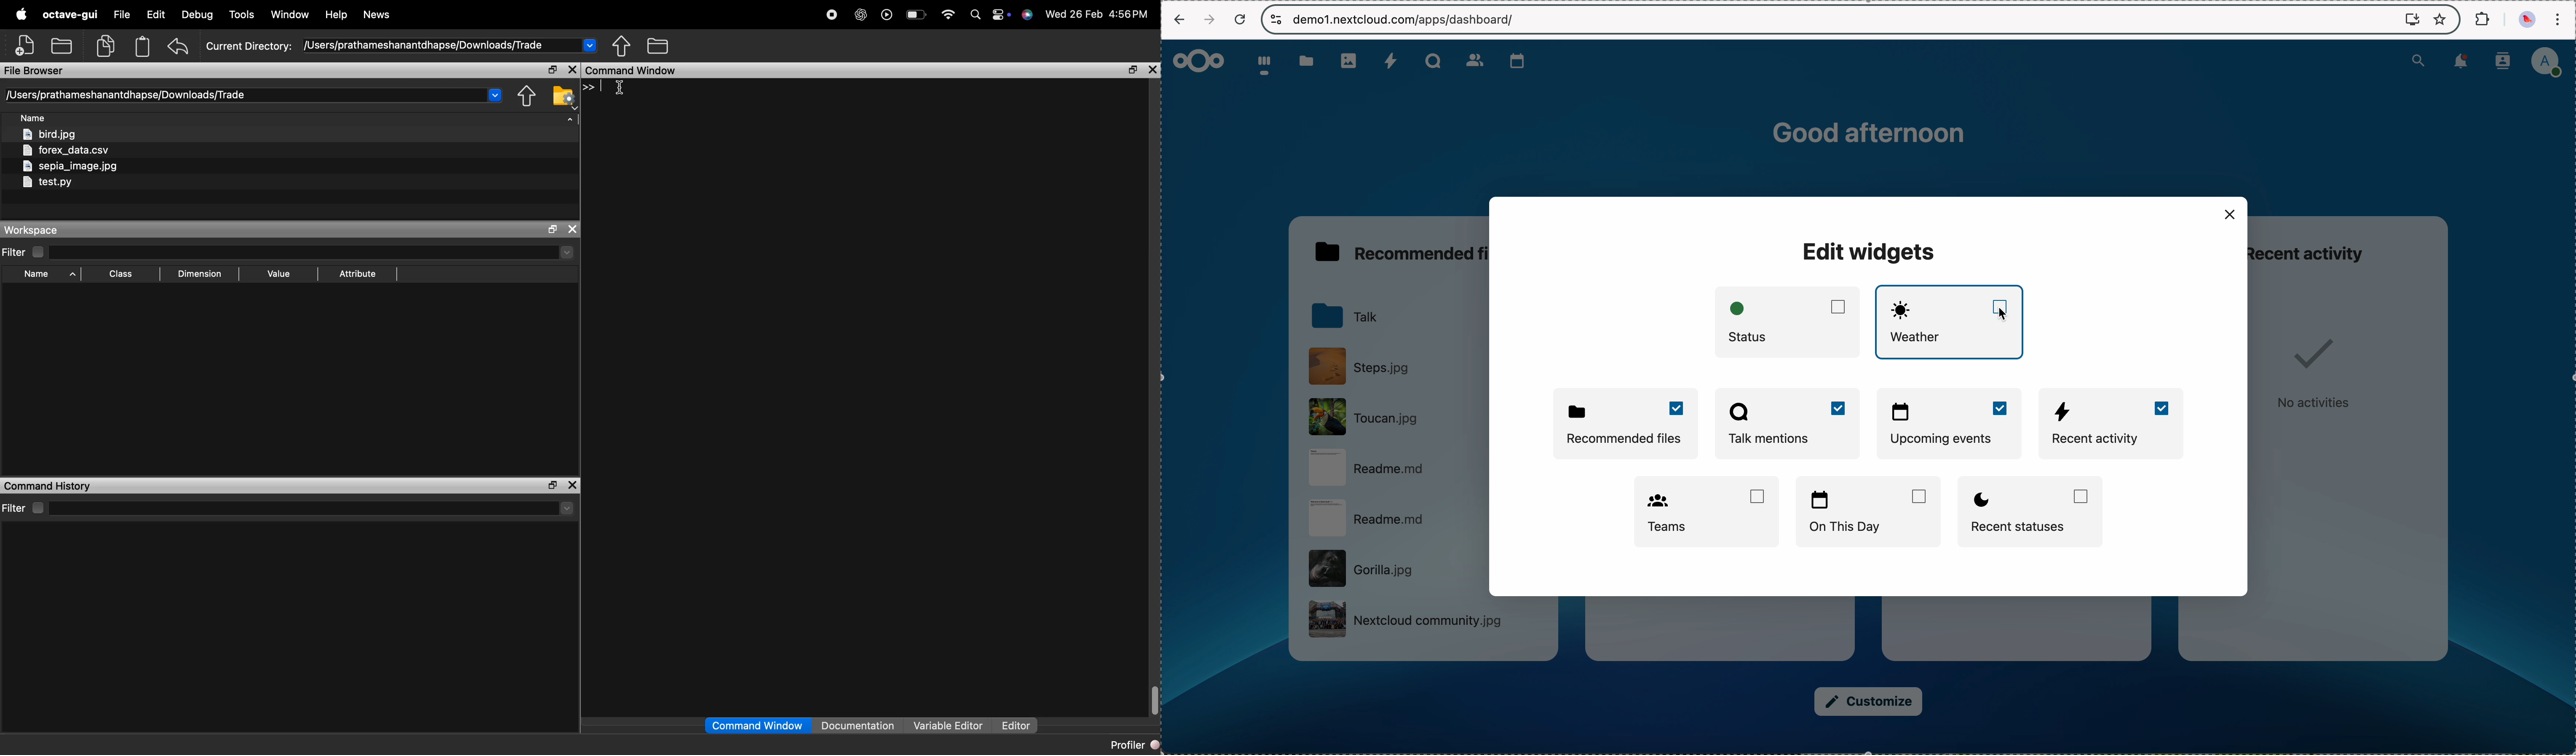 The width and height of the screenshot is (2576, 756). Describe the element at coordinates (1016, 726) in the screenshot. I see `Editor` at that location.